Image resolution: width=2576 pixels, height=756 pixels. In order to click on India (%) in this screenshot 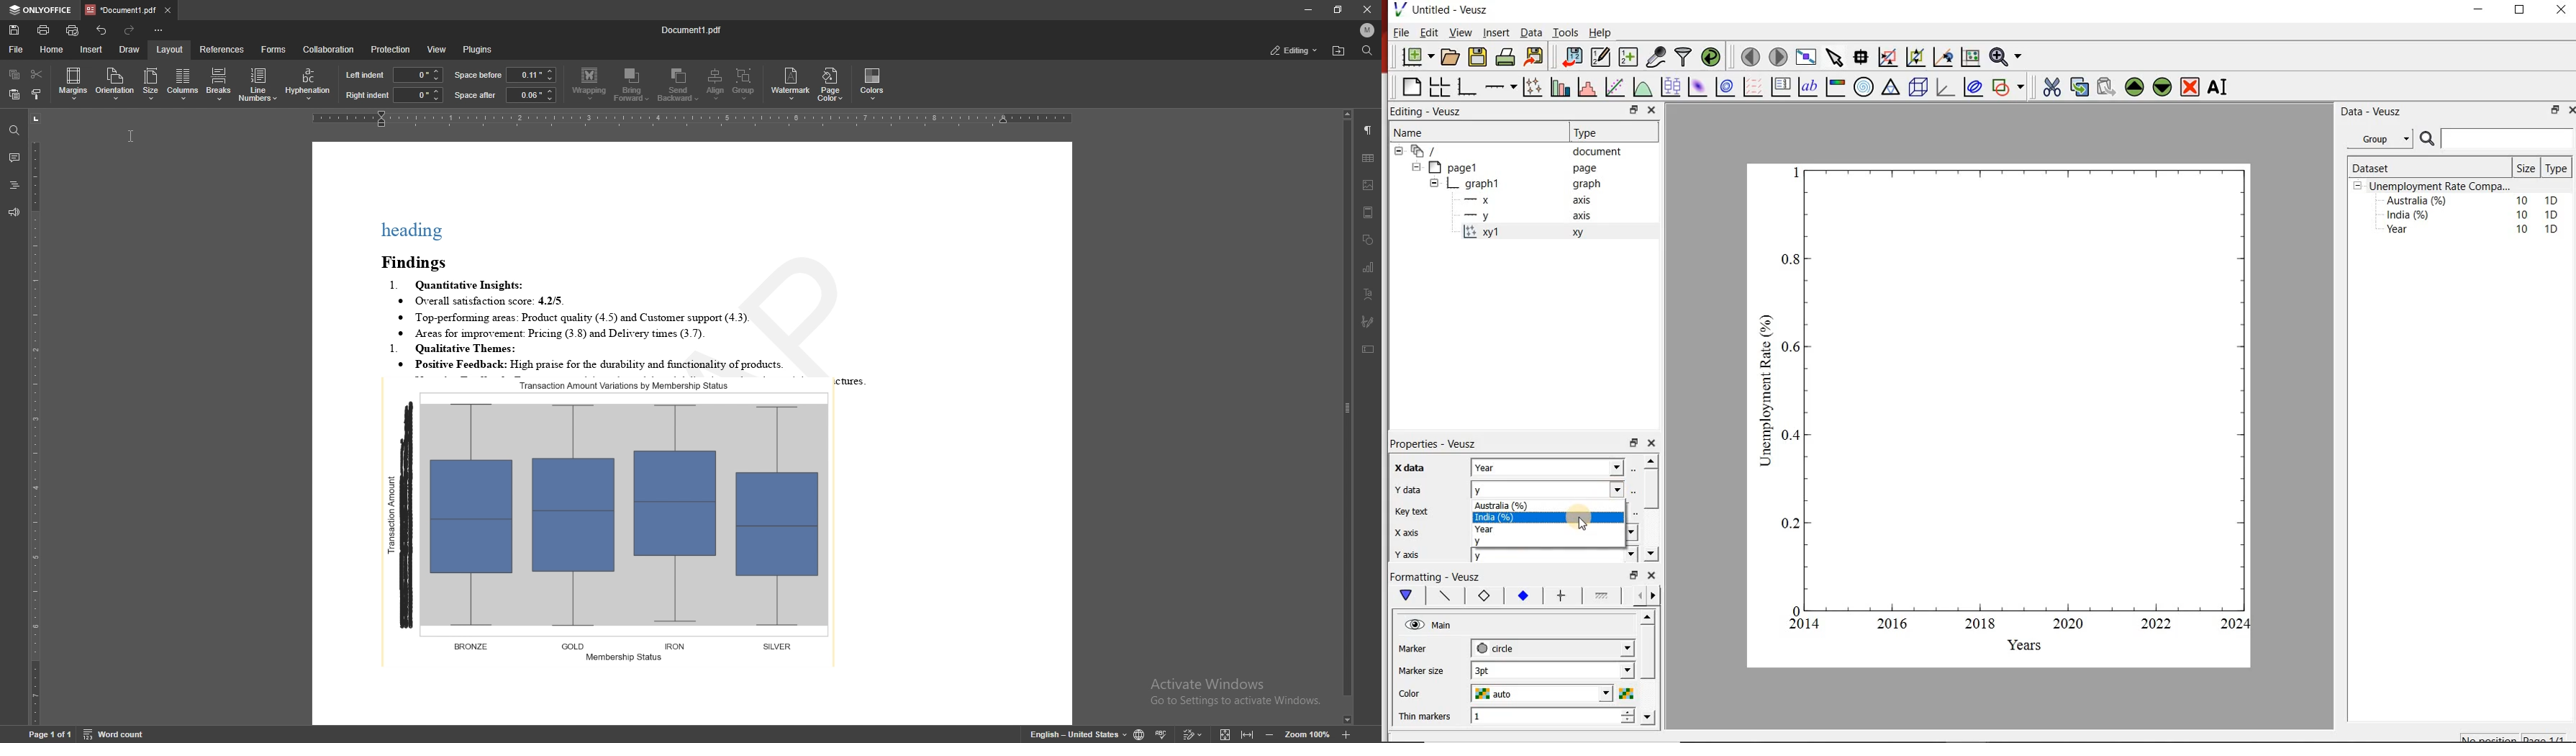, I will do `click(1546, 518)`.